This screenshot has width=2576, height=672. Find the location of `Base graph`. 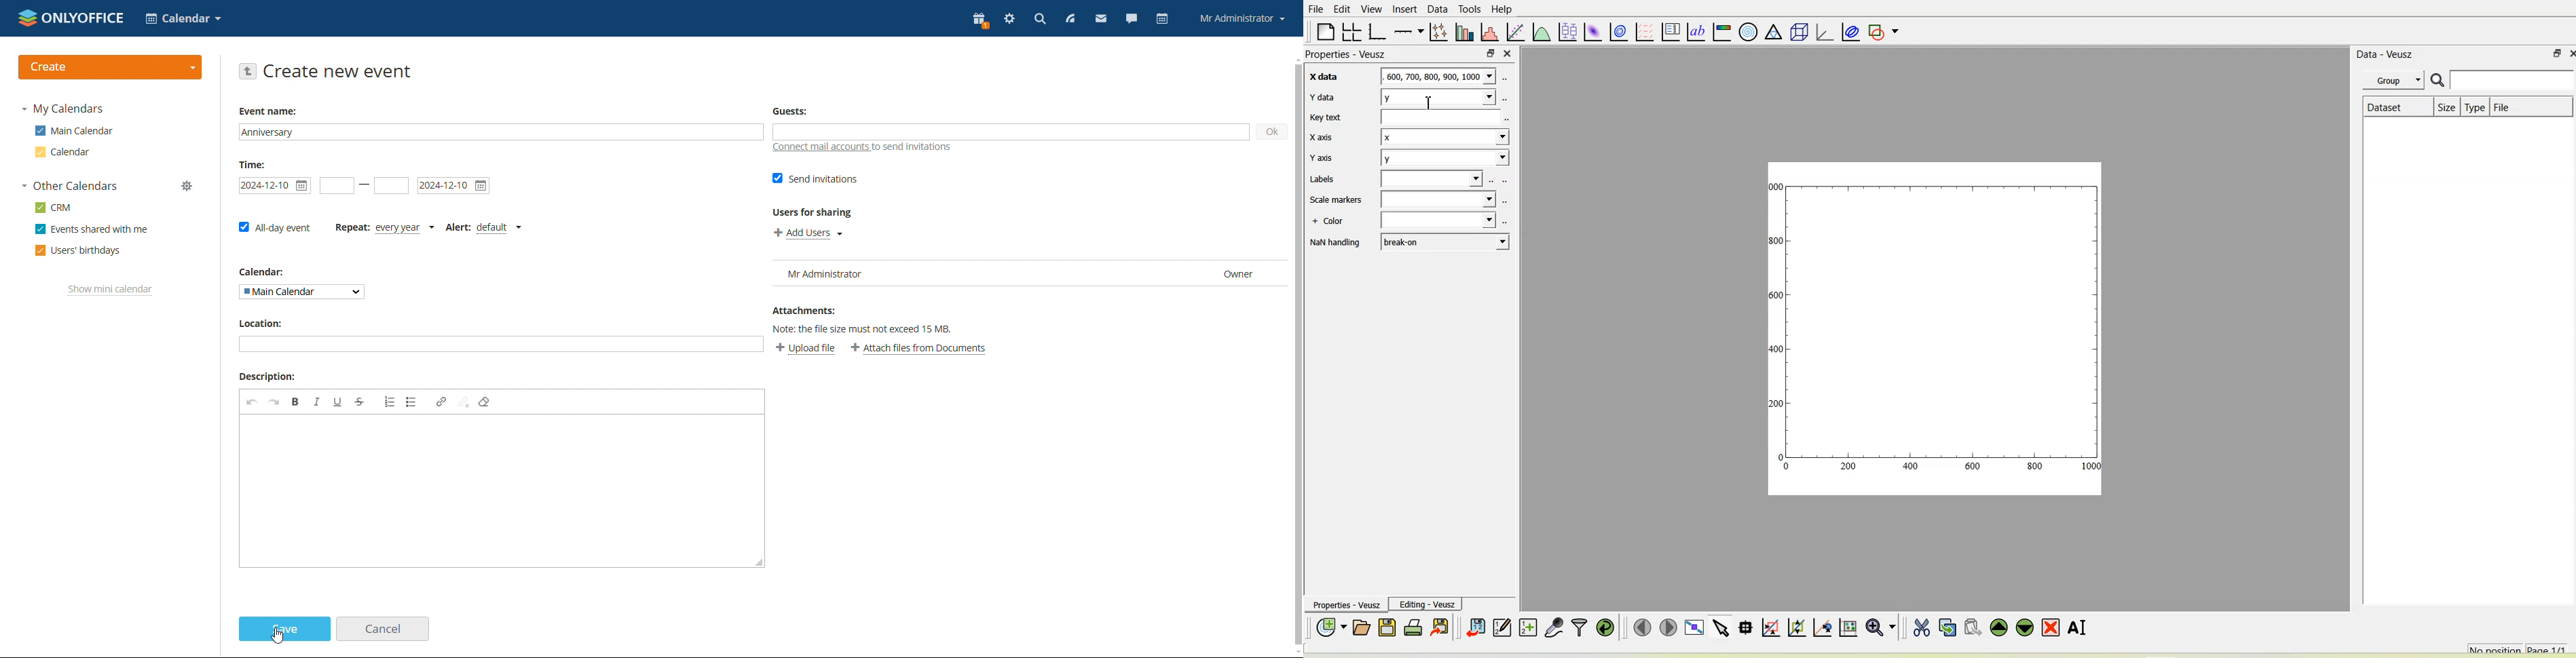

Base graph is located at coordinates (1376, 32).